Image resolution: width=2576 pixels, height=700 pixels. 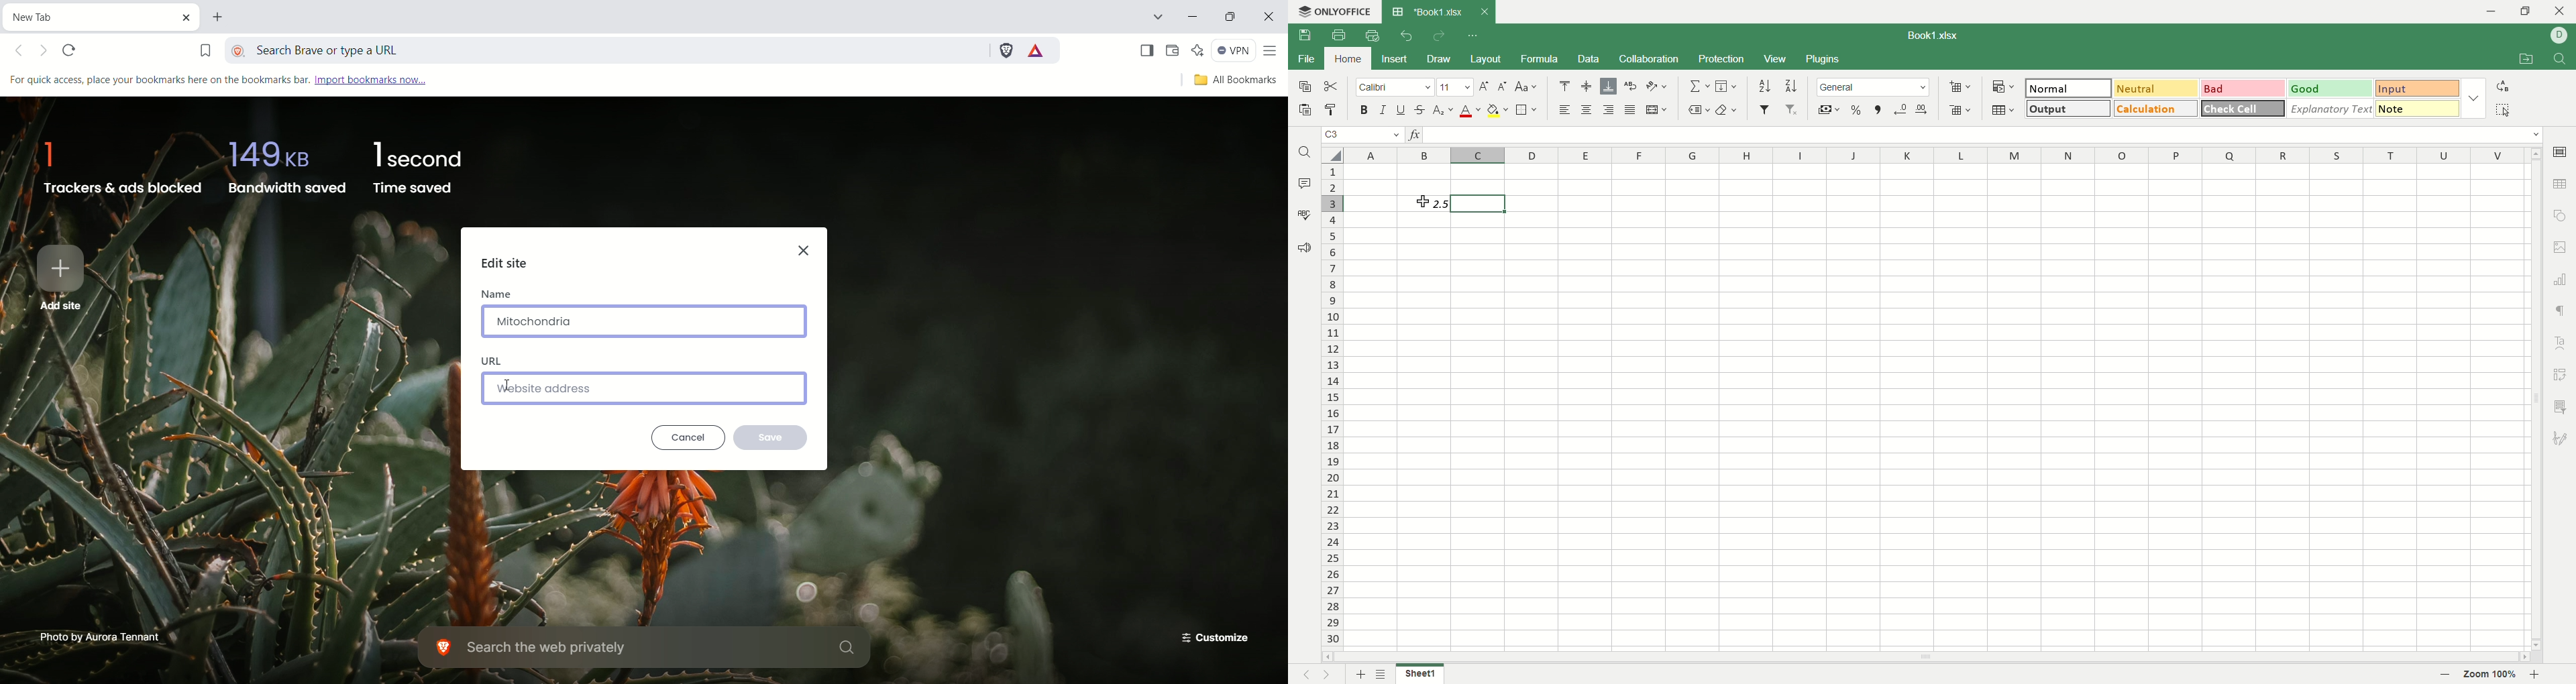 I want to click on paste, so click(x=1303, y=109).